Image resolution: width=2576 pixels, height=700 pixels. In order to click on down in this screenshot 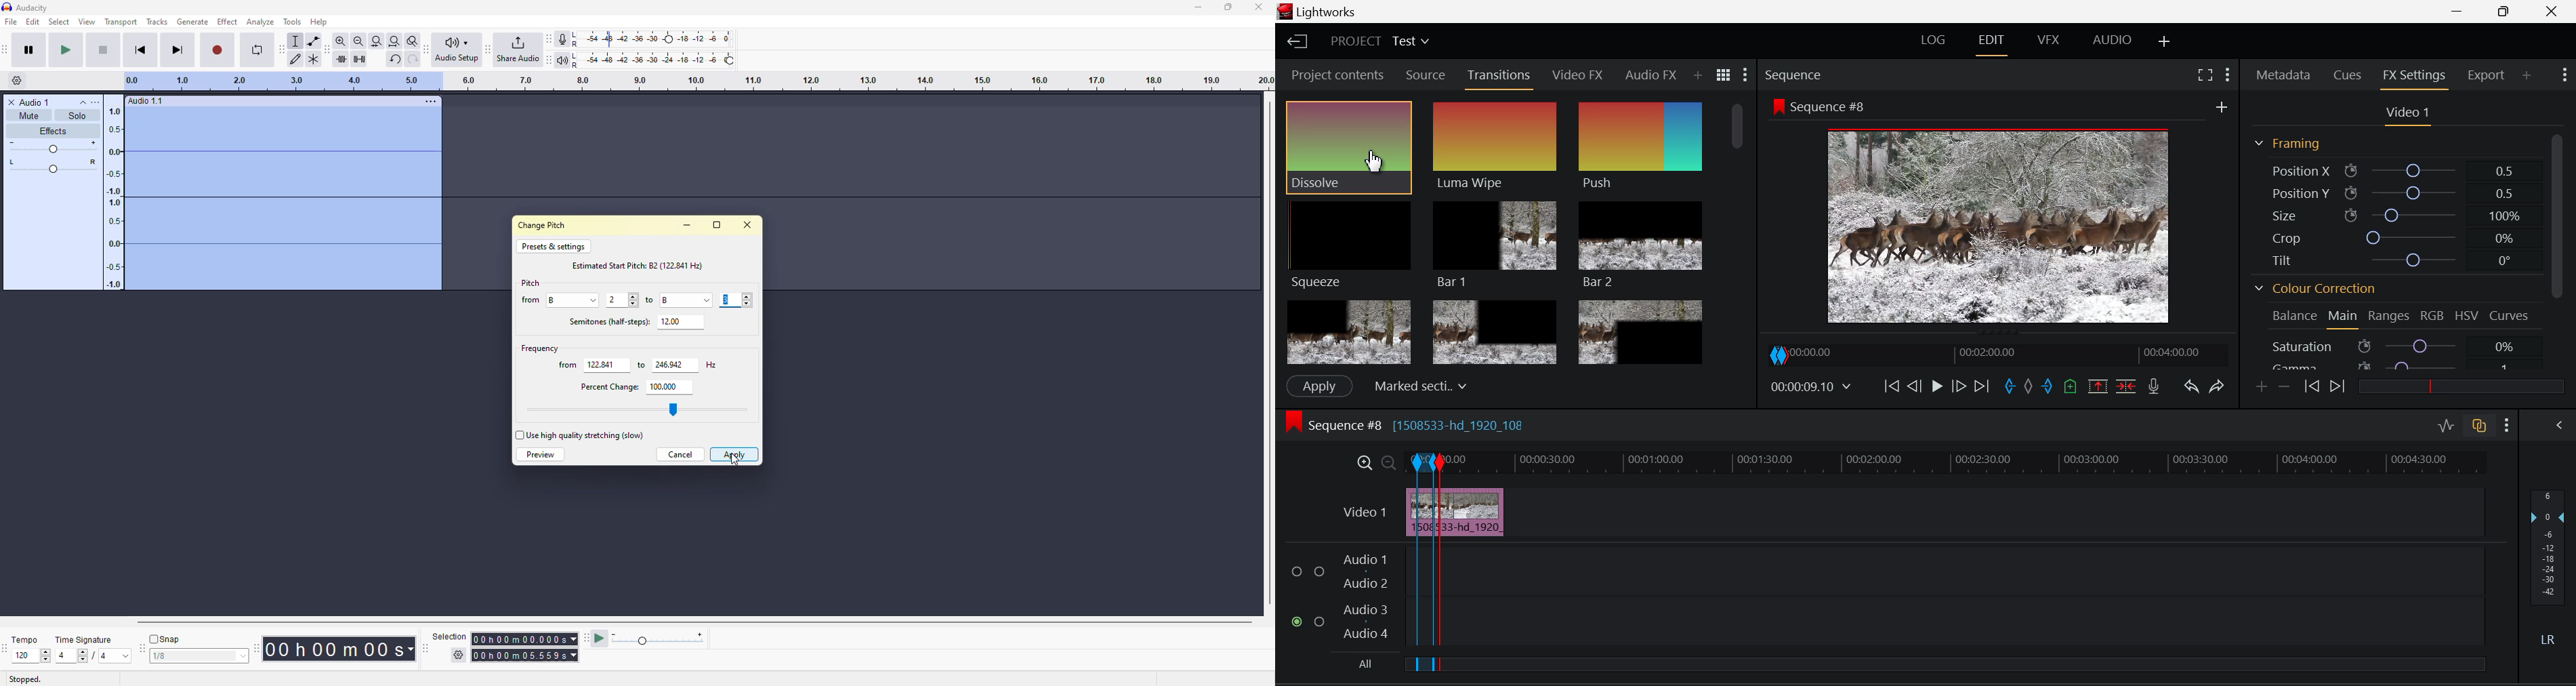, I will do `click(748, 303)`.